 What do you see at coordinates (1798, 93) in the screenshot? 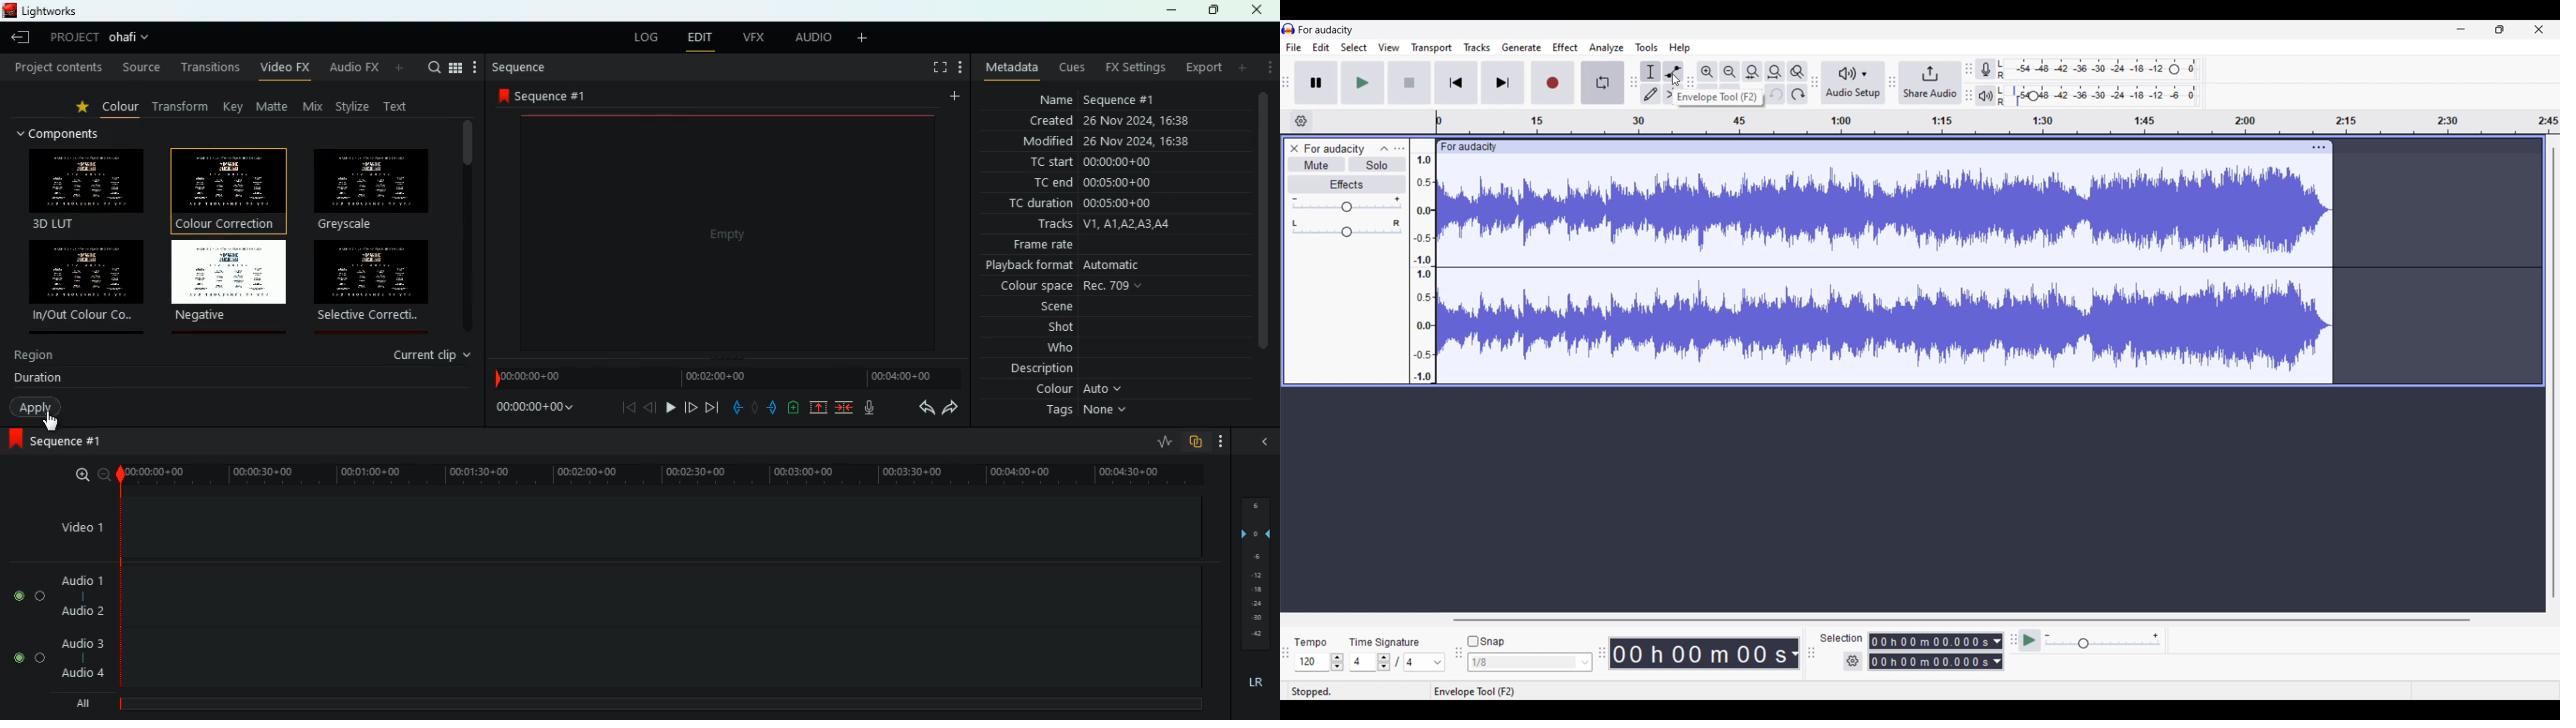
I see `Redo` at bounding box center [1798, 93].